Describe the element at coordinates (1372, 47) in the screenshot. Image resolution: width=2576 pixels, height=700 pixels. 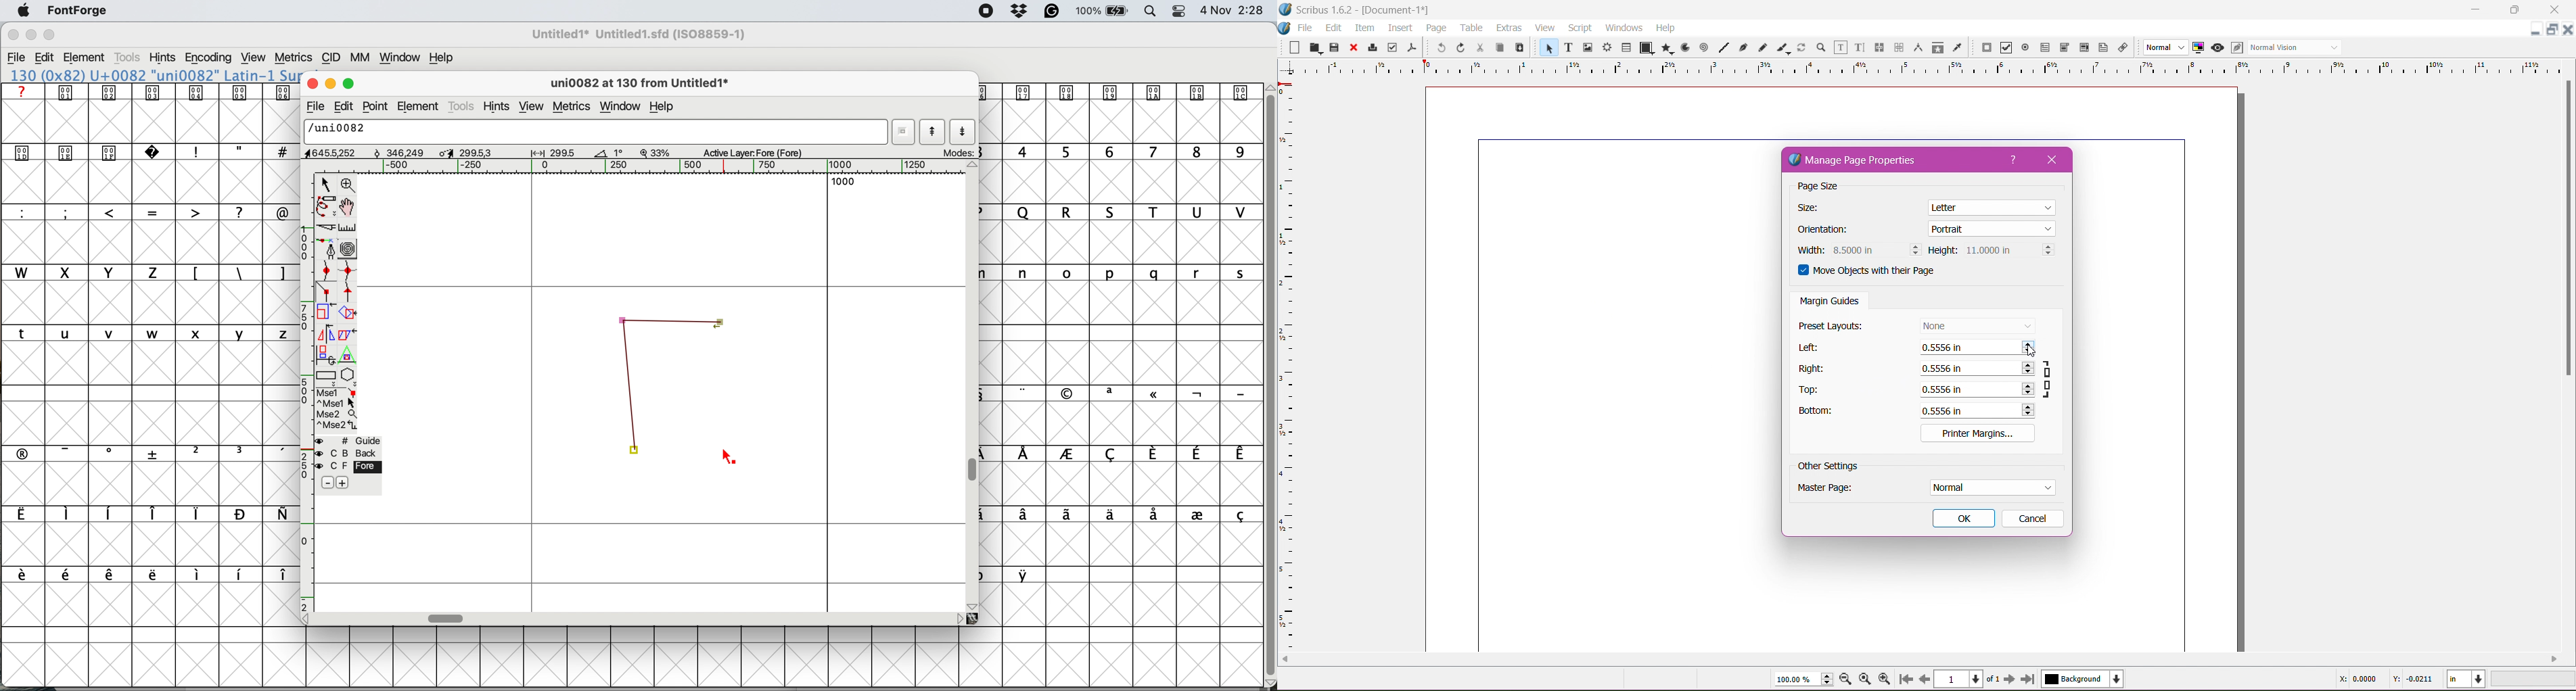
I see `Print` at that location.